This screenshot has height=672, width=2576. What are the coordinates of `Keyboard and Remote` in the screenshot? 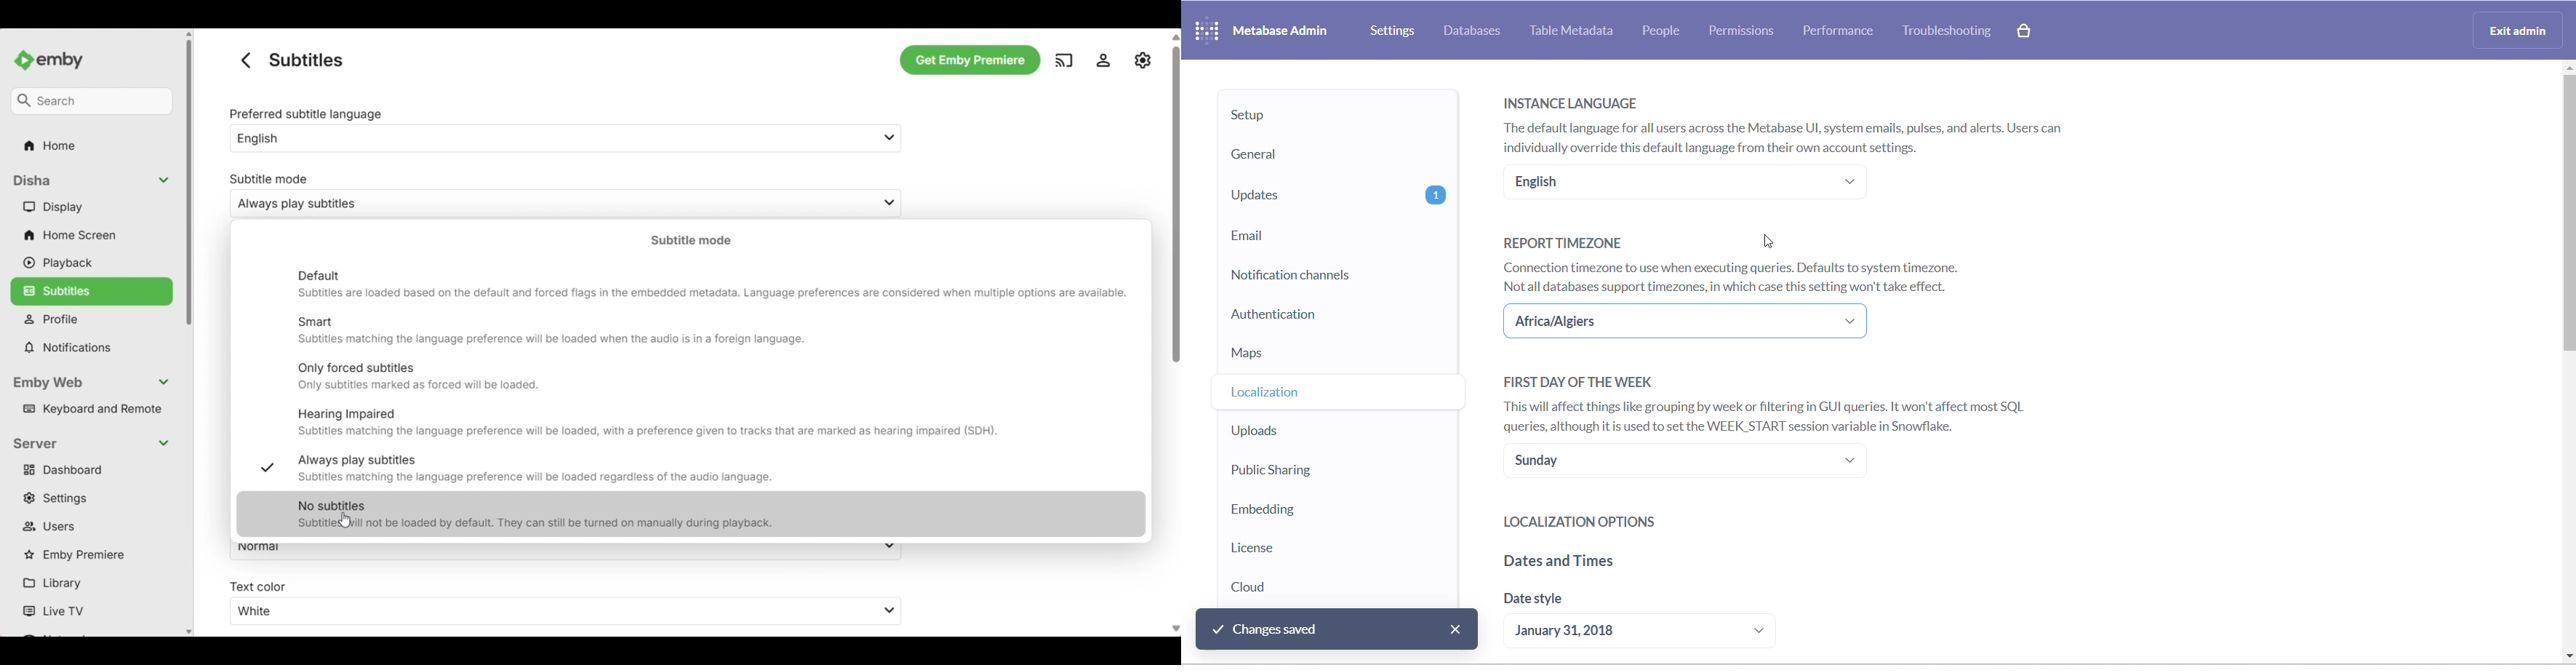 It's located at (95, 409).